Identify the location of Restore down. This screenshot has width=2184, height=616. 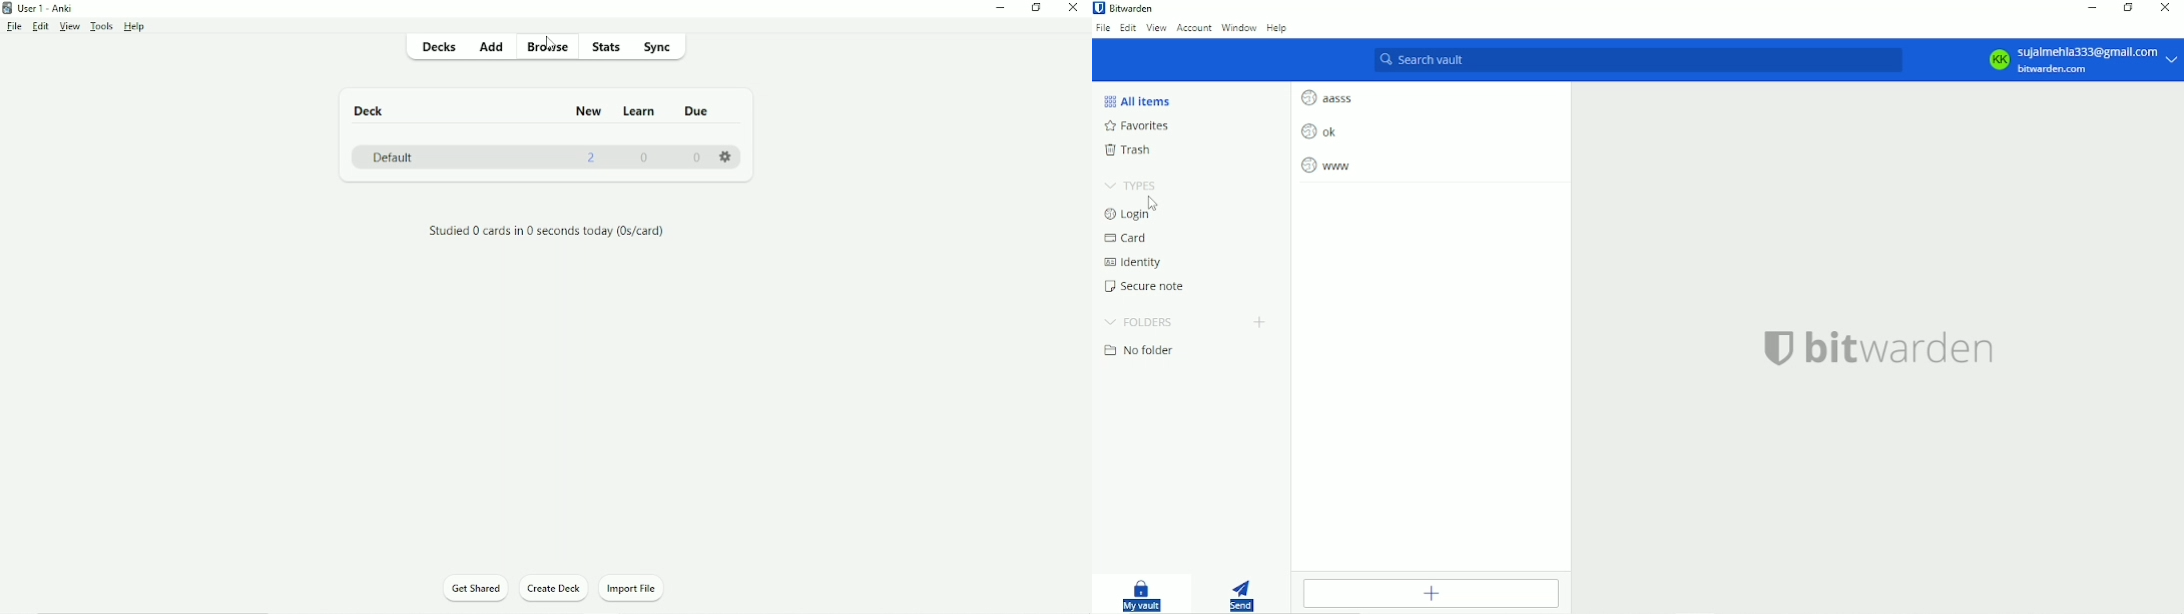
(1037, 8).